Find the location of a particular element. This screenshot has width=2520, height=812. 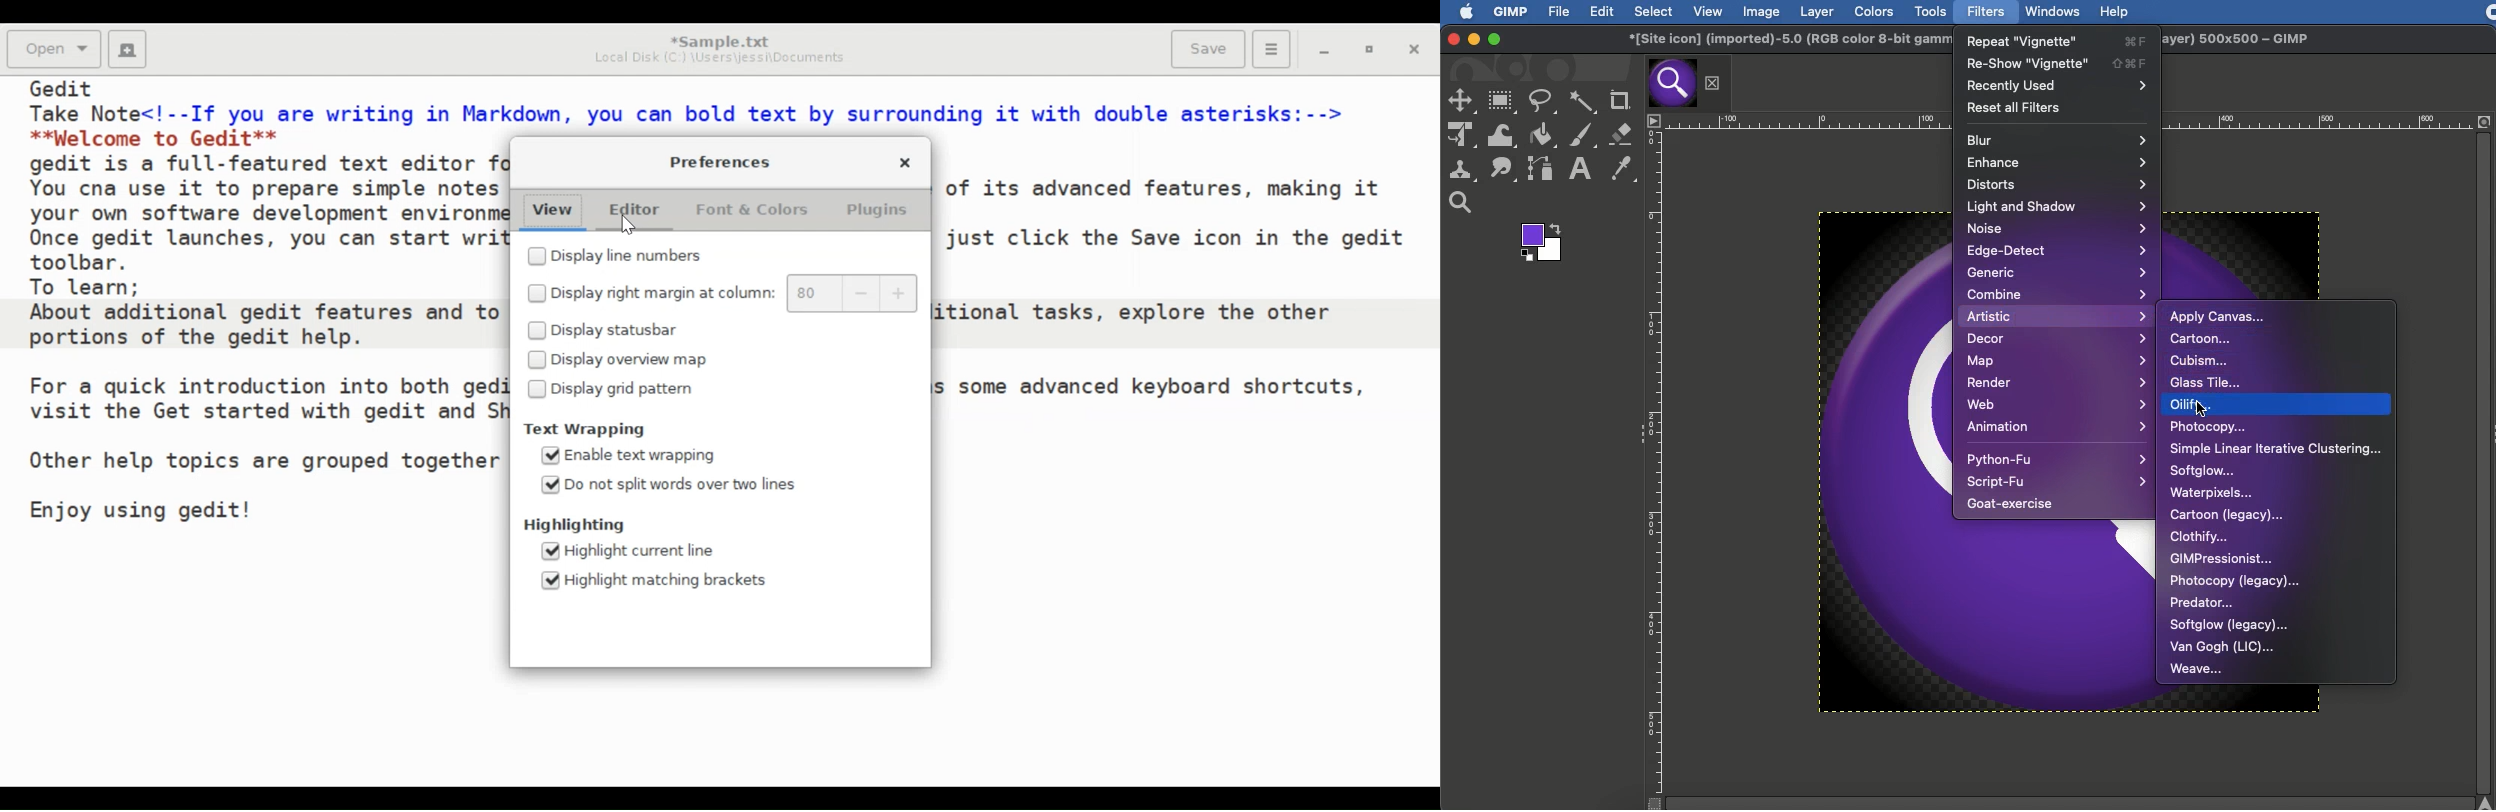

Local Disk (C2) \Users\jessi\Documents is located at coordinates (717, 58).